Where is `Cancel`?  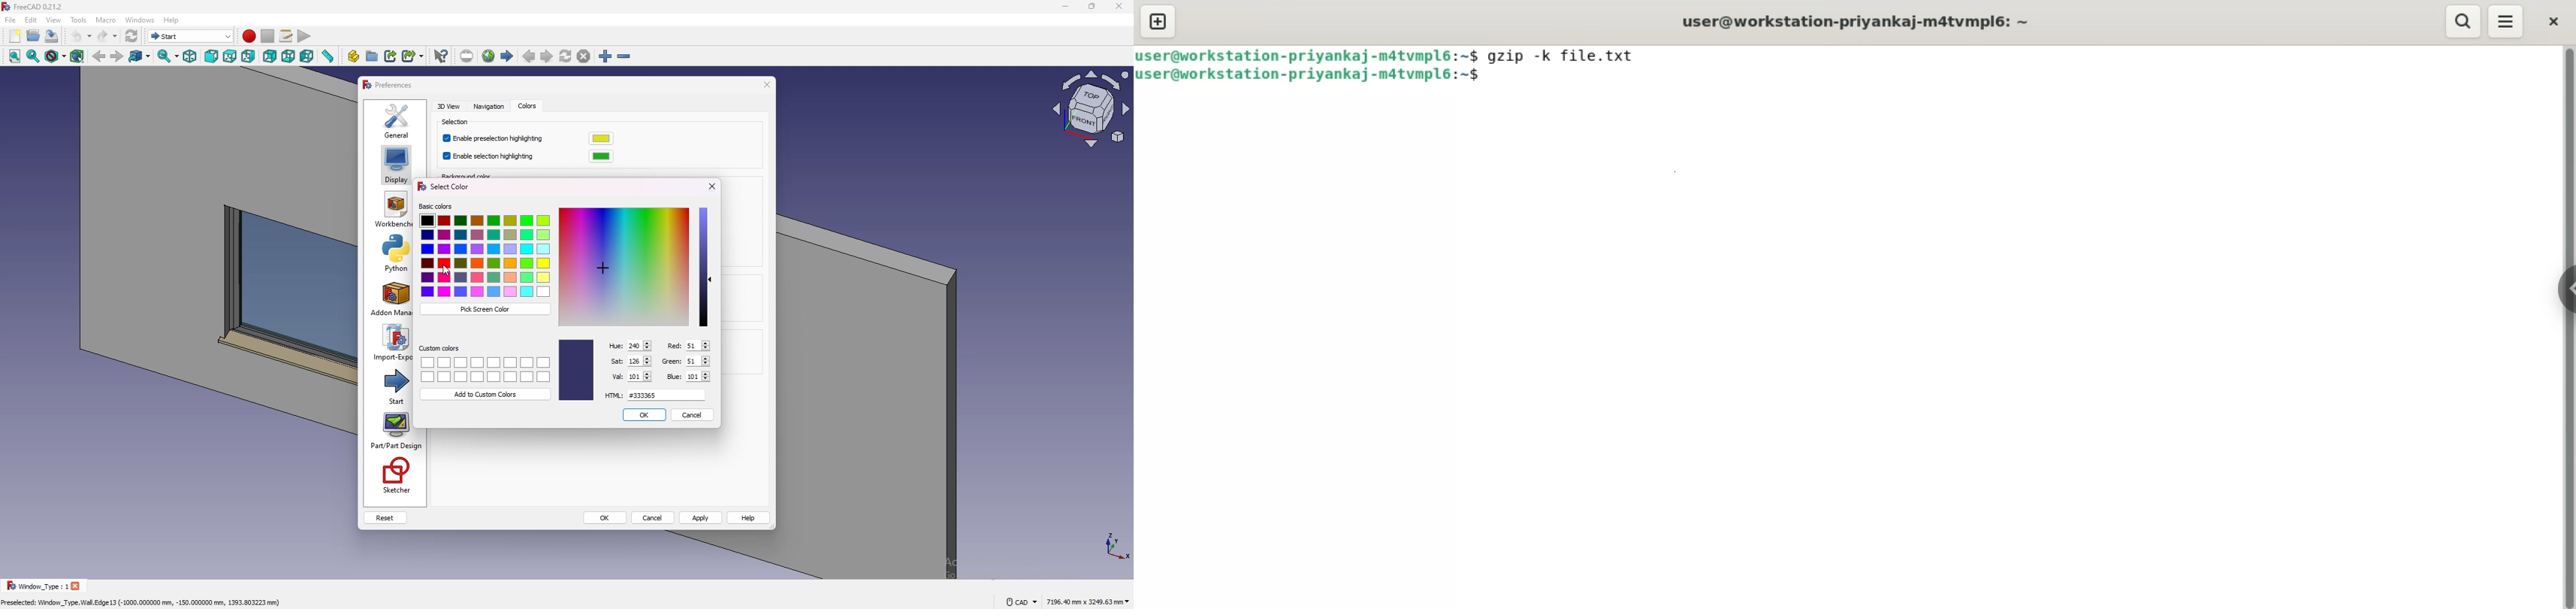
Cancel is located at coordinates (692, 414).